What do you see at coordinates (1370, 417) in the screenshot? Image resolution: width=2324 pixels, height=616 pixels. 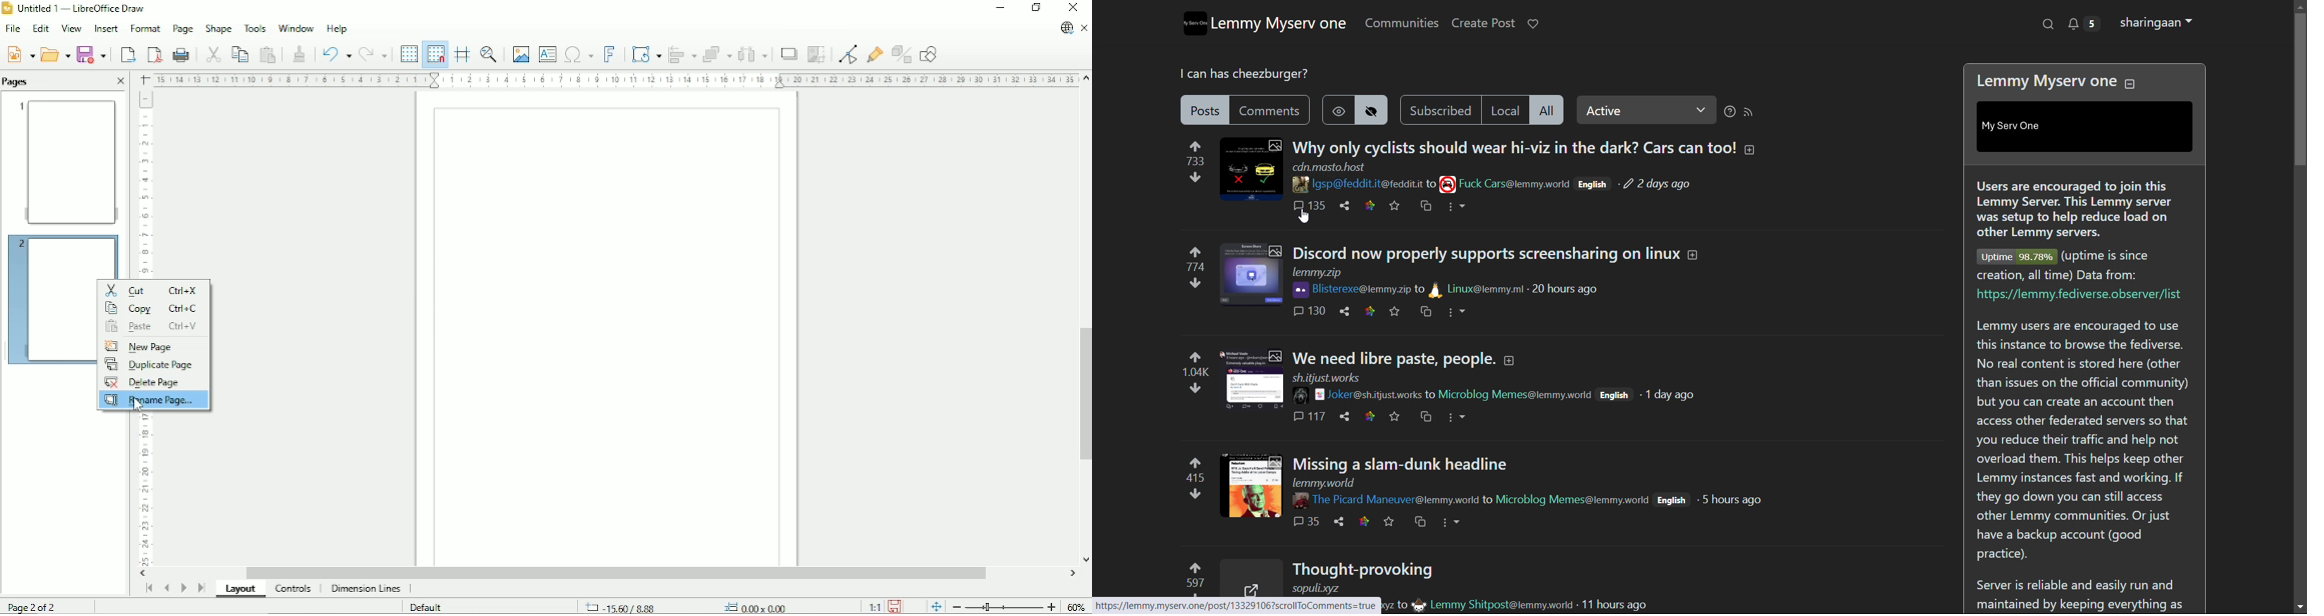 I see `link` at bounding box center [1370, 417].